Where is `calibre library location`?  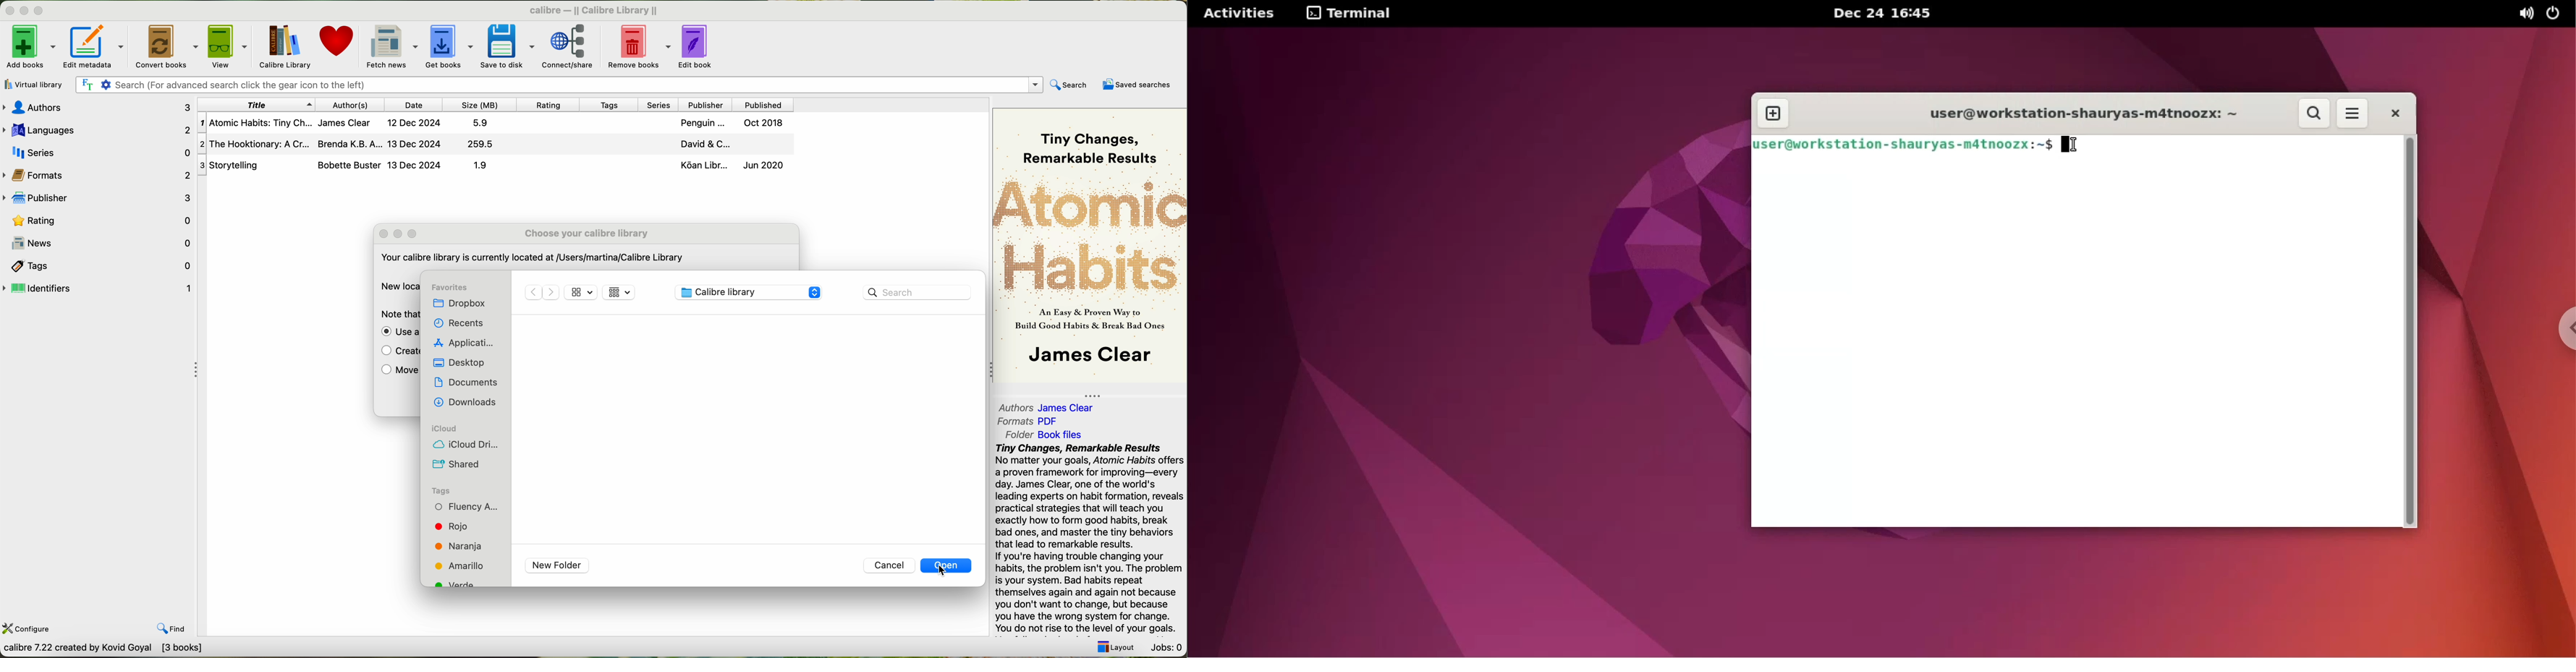
calibre library location is located at coordinates (751, 293).